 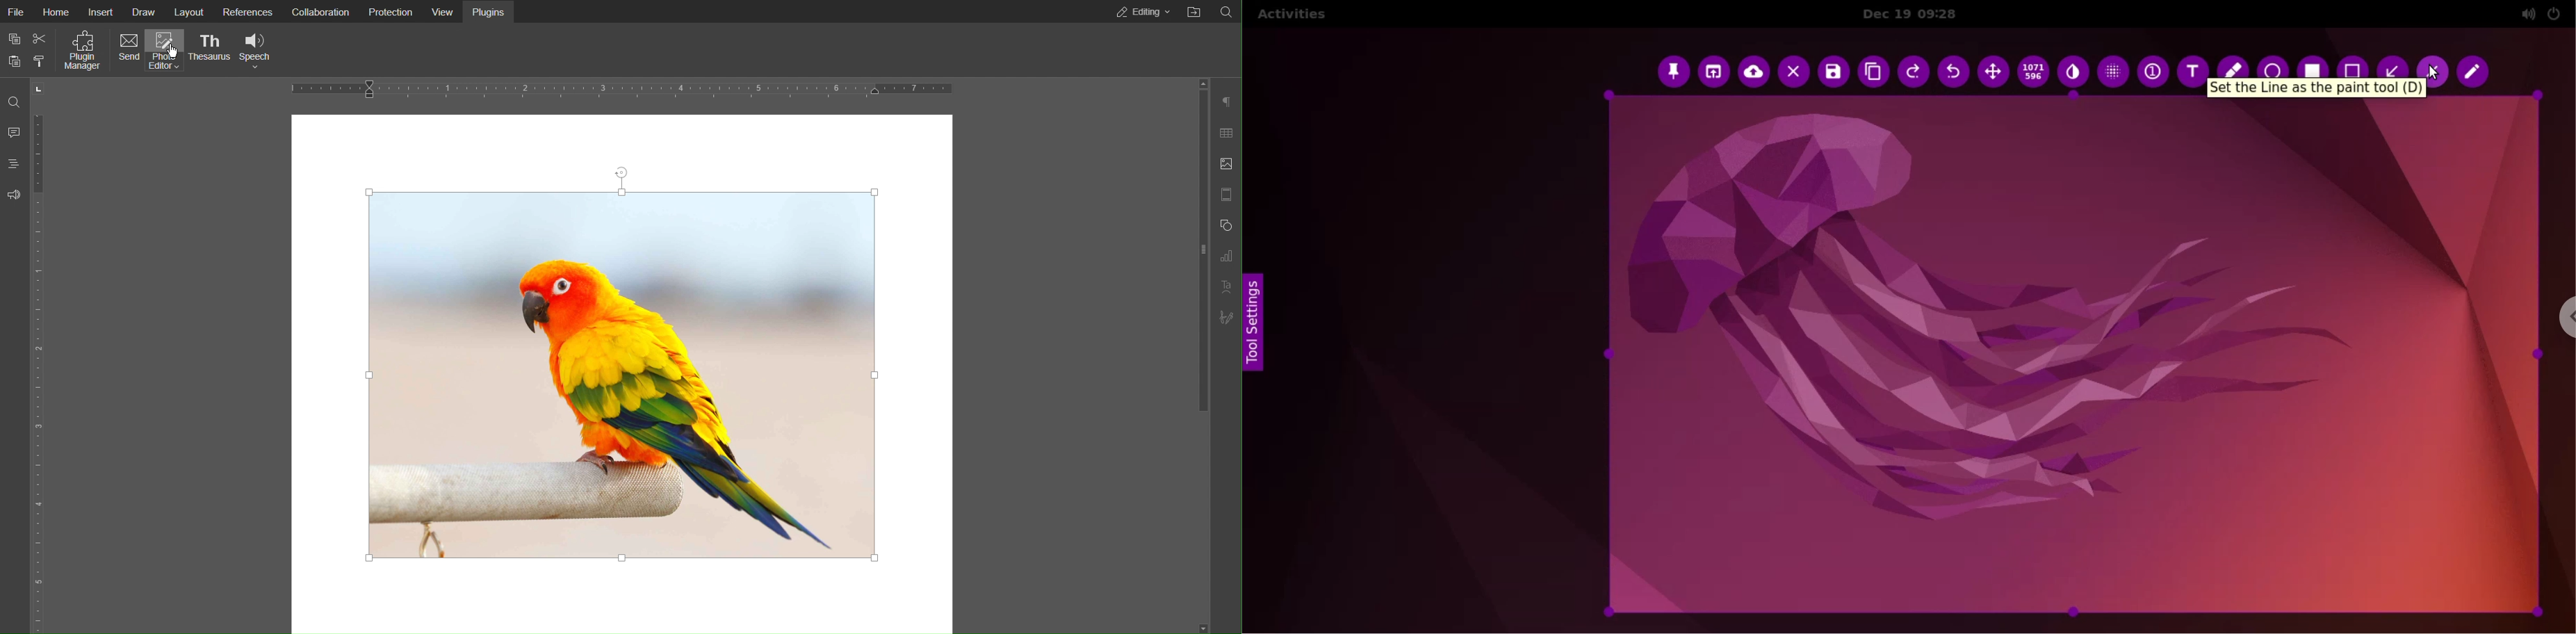 I want to click on Comments, so click(x=16, y=131).